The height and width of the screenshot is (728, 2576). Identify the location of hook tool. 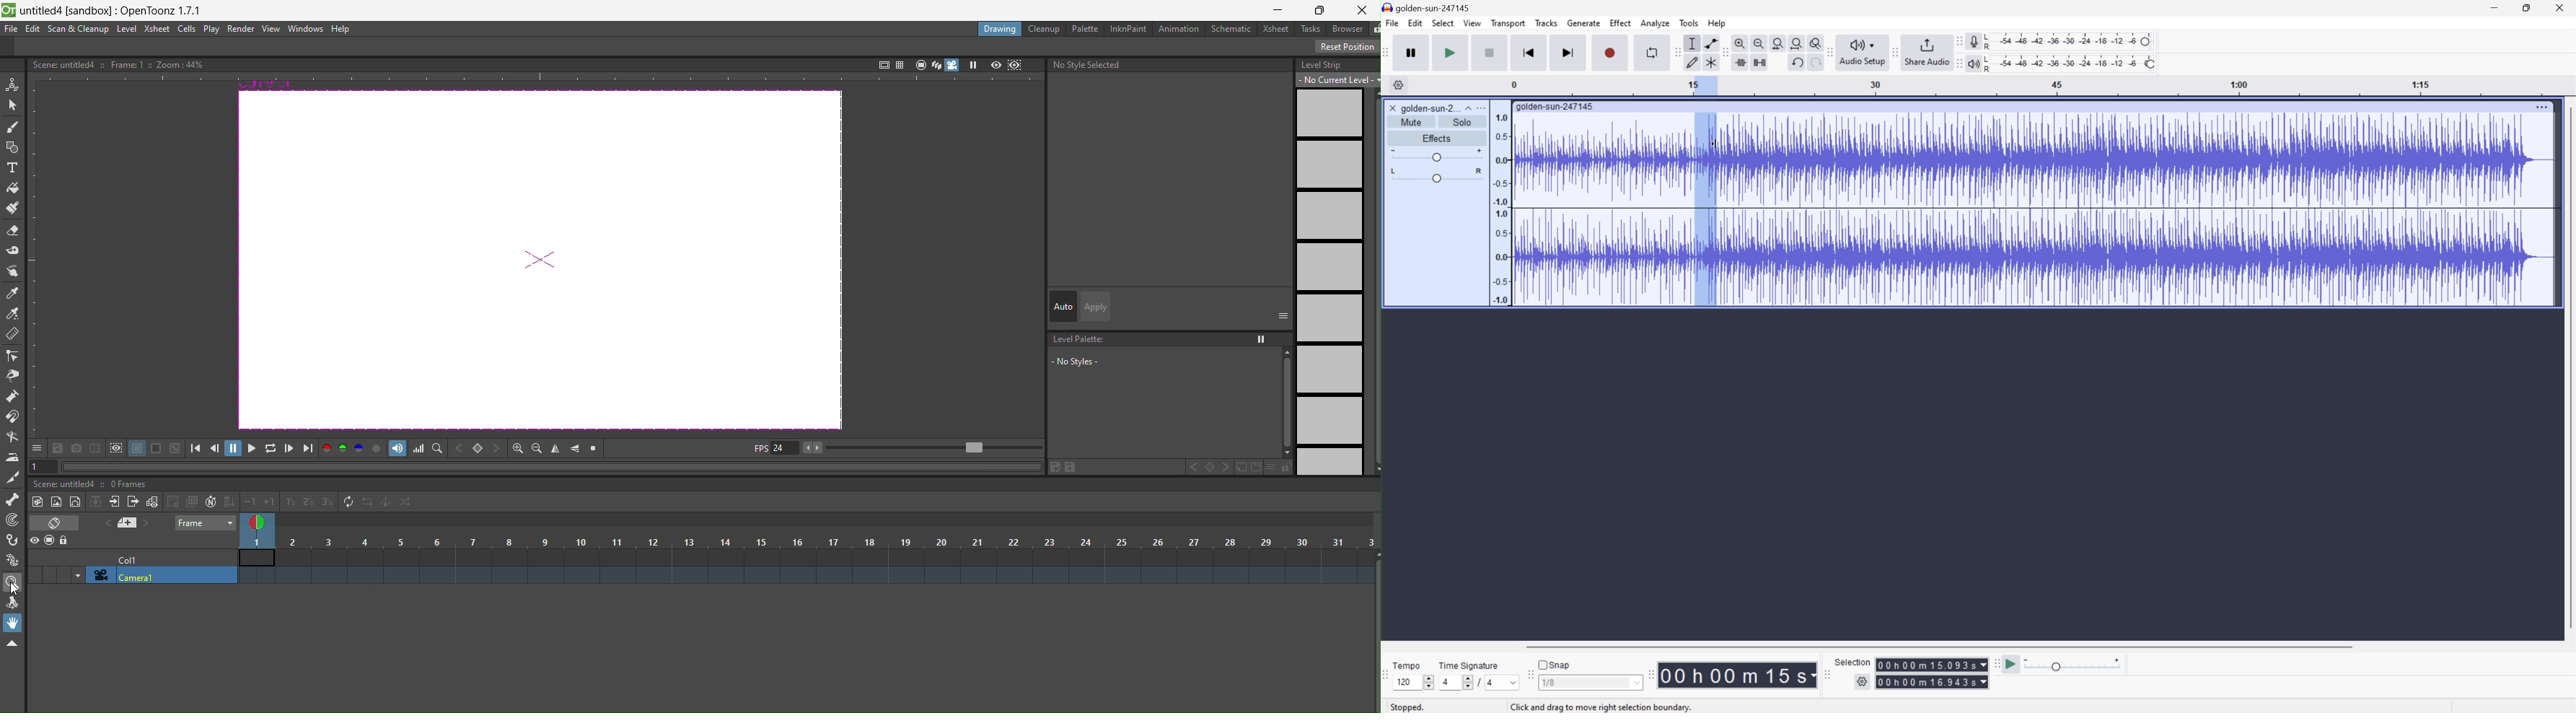
(13, 540).